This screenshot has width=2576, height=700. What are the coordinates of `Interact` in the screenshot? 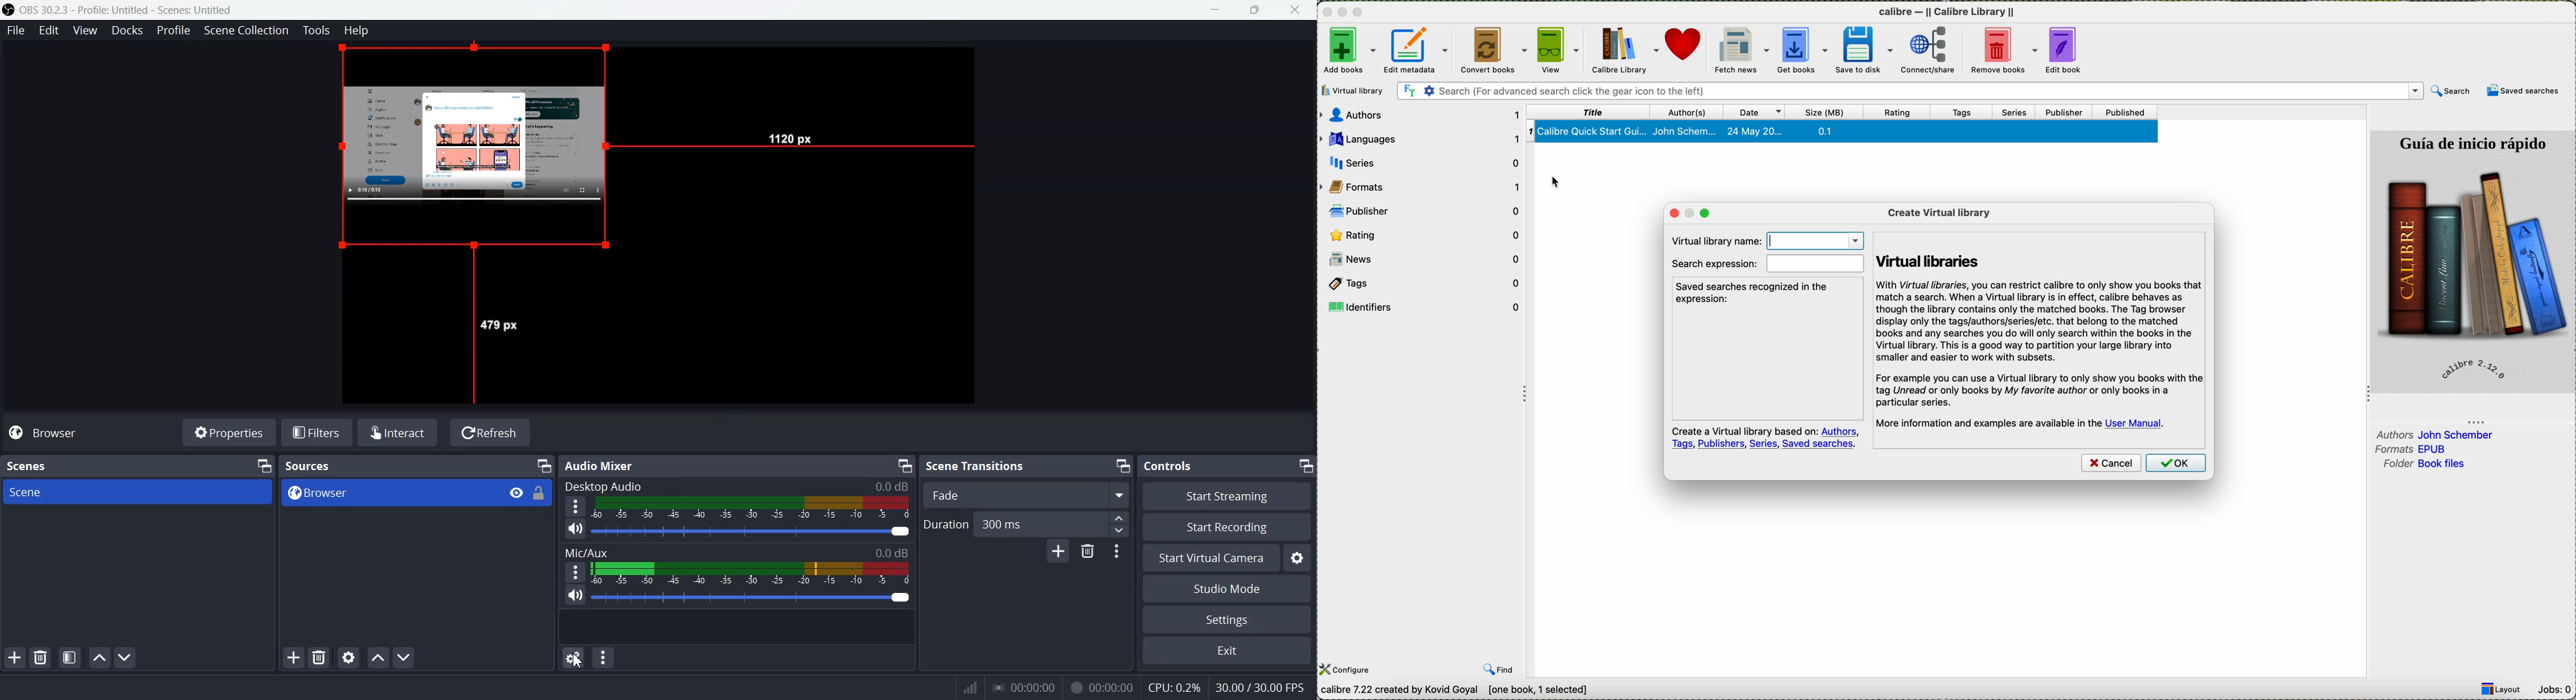 It's located at (401, 432).